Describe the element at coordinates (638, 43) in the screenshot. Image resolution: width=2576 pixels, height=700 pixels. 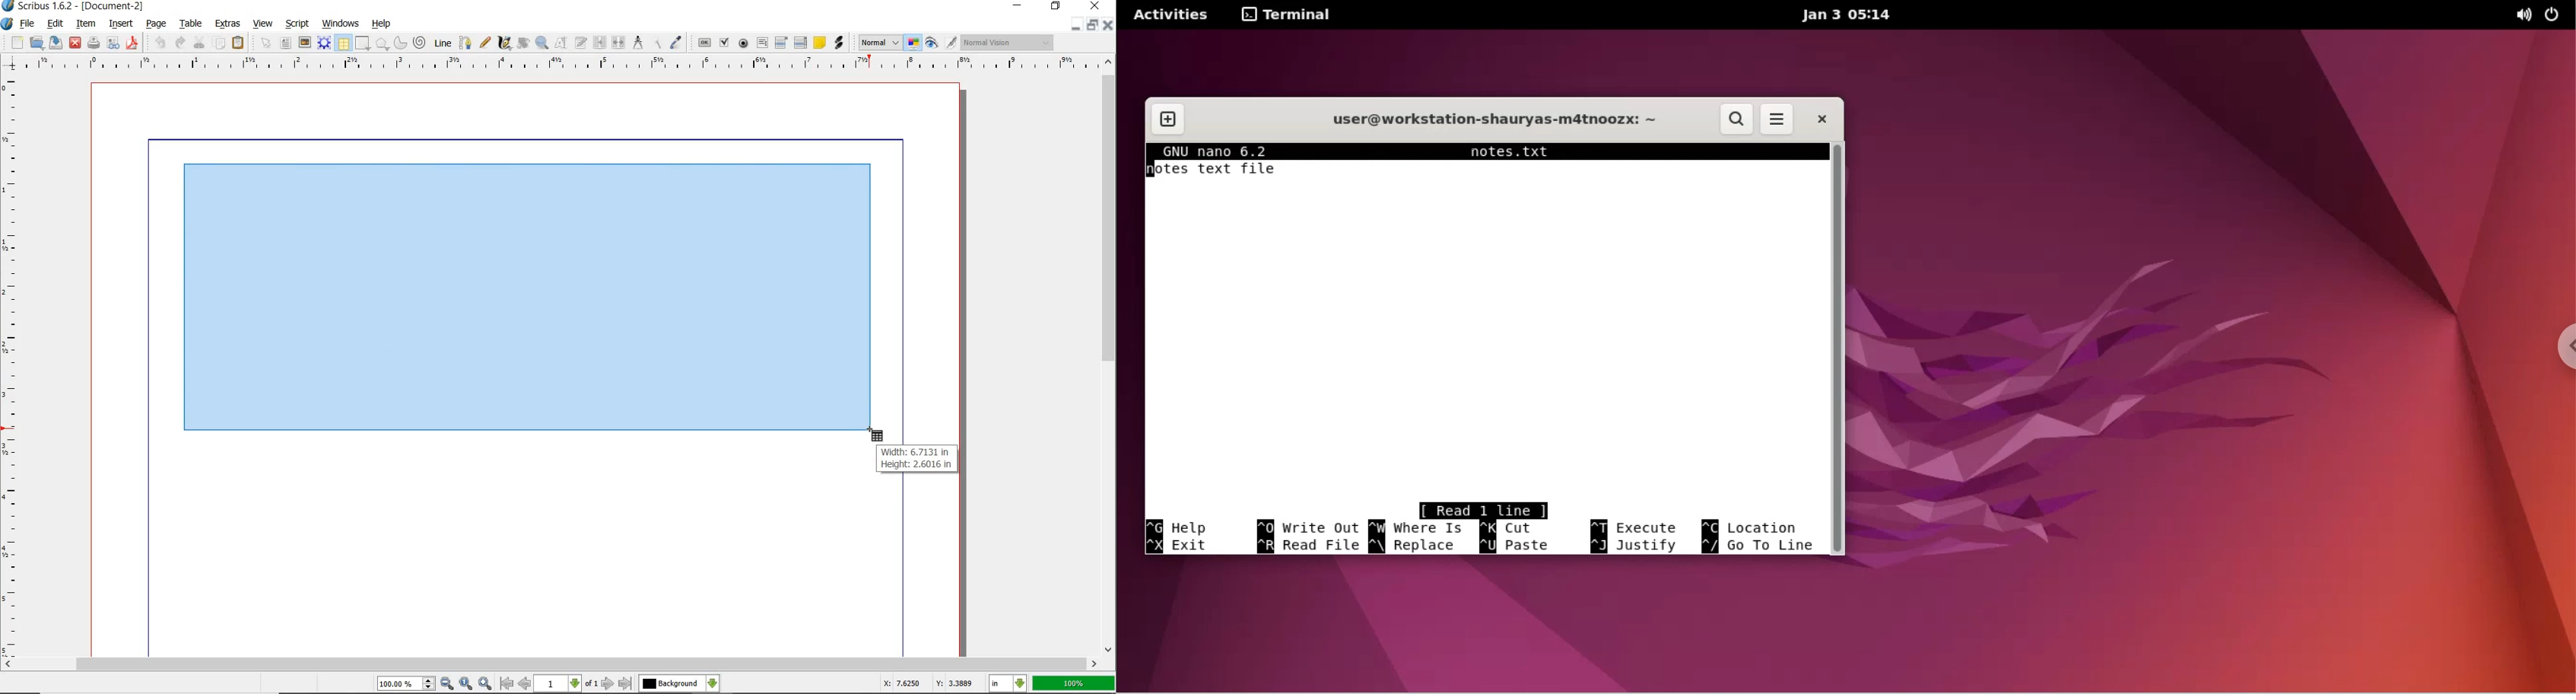
I see `measurements` at that location.